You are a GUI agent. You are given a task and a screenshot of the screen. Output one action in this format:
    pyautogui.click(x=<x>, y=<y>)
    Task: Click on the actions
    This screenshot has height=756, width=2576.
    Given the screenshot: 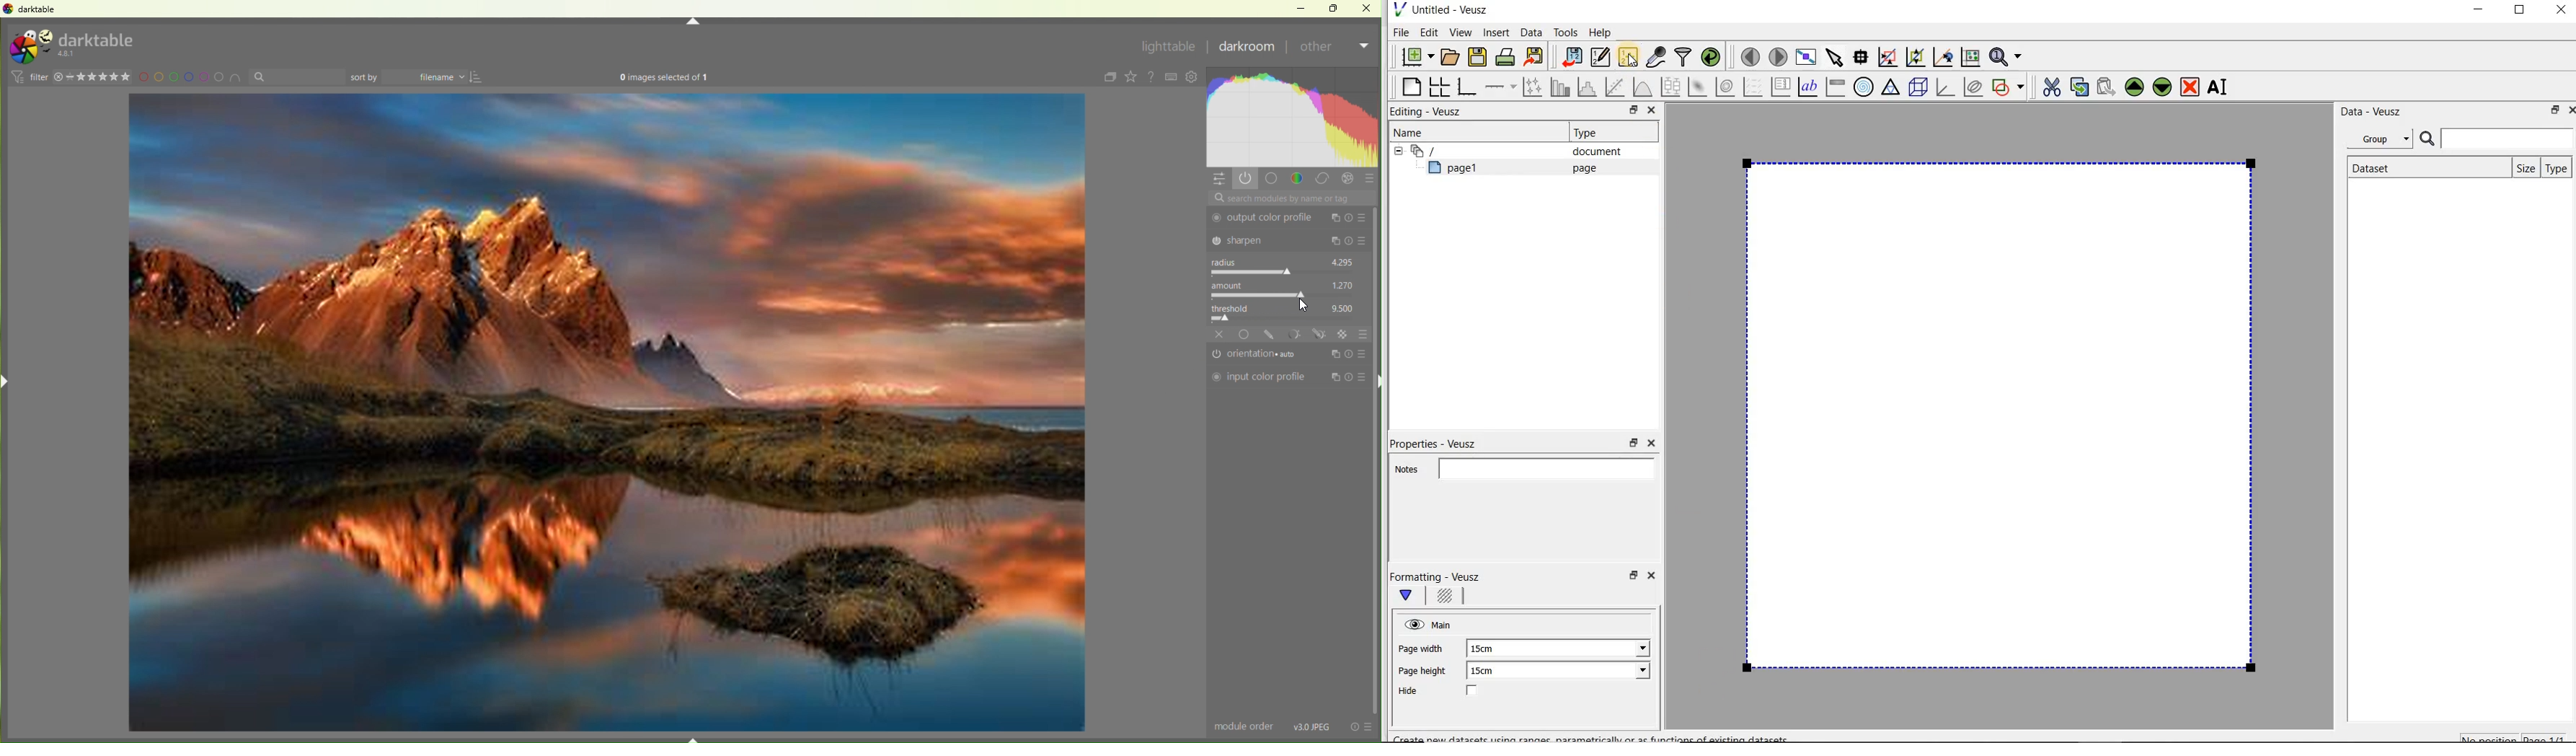 What is the action you would take?
    pyautogui.click(x=1361, y=726)
    